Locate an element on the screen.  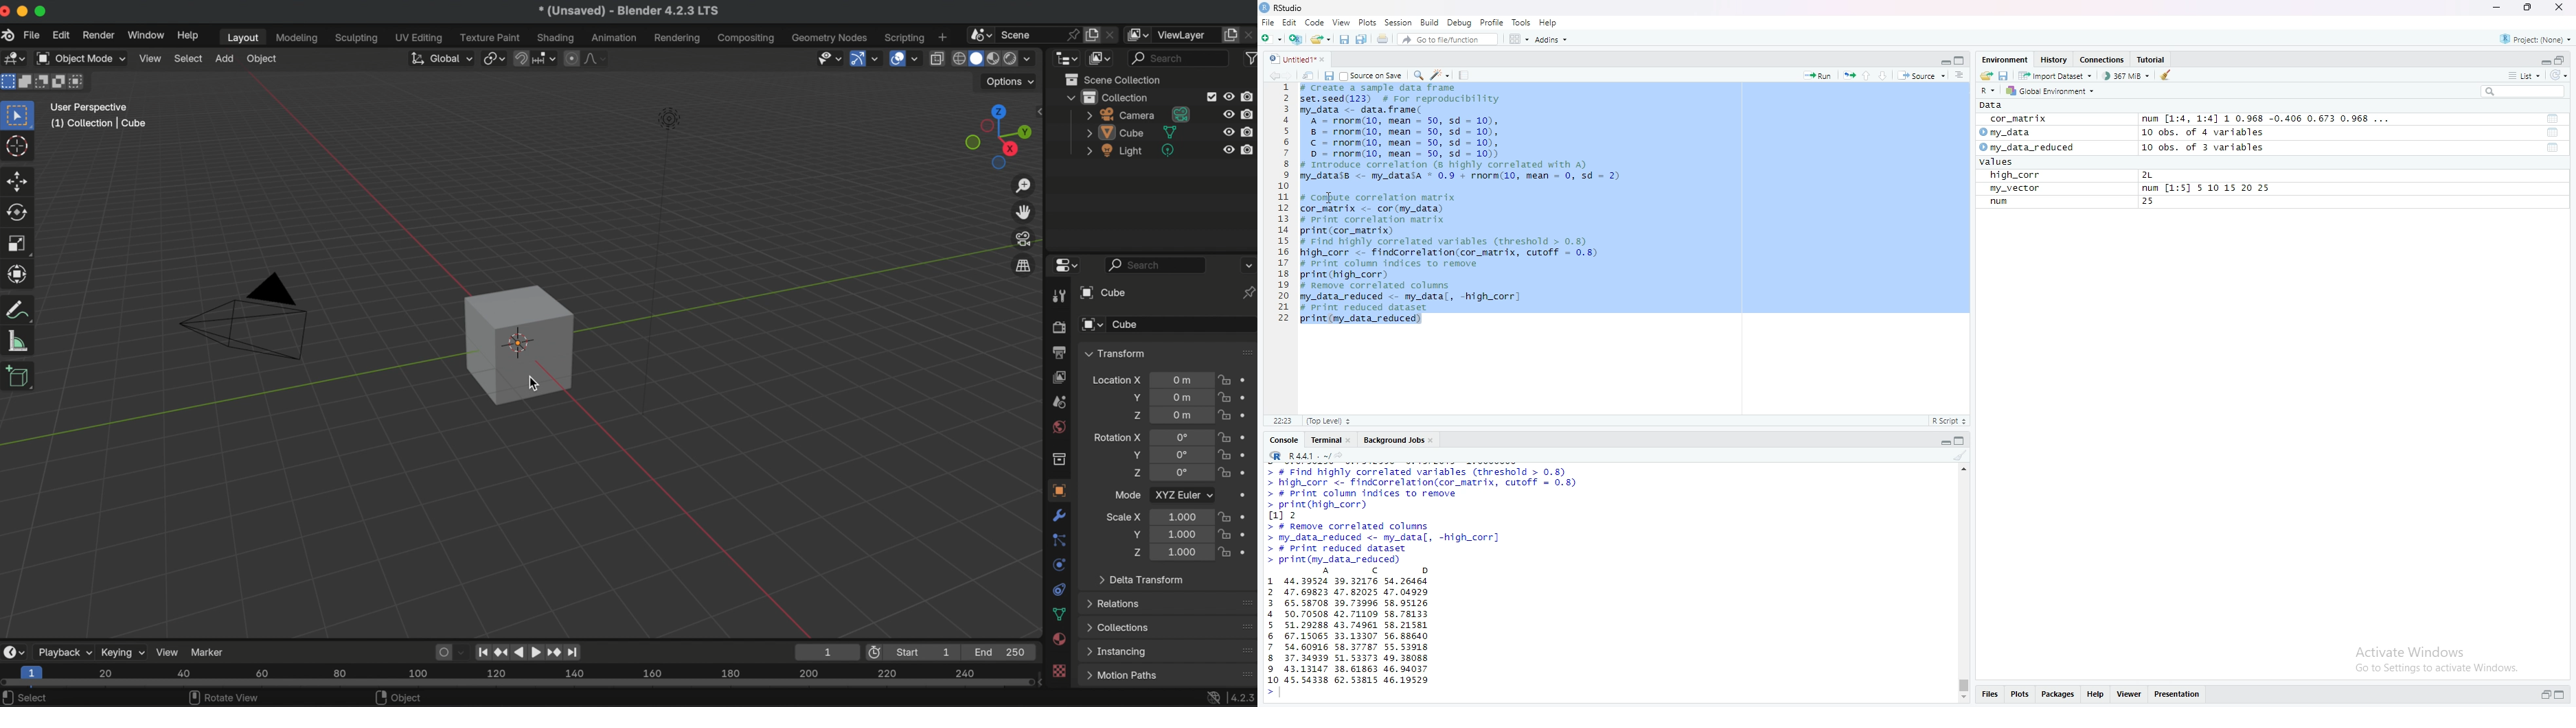
viewport shading wireframe  is located at coordinates (958, 59).